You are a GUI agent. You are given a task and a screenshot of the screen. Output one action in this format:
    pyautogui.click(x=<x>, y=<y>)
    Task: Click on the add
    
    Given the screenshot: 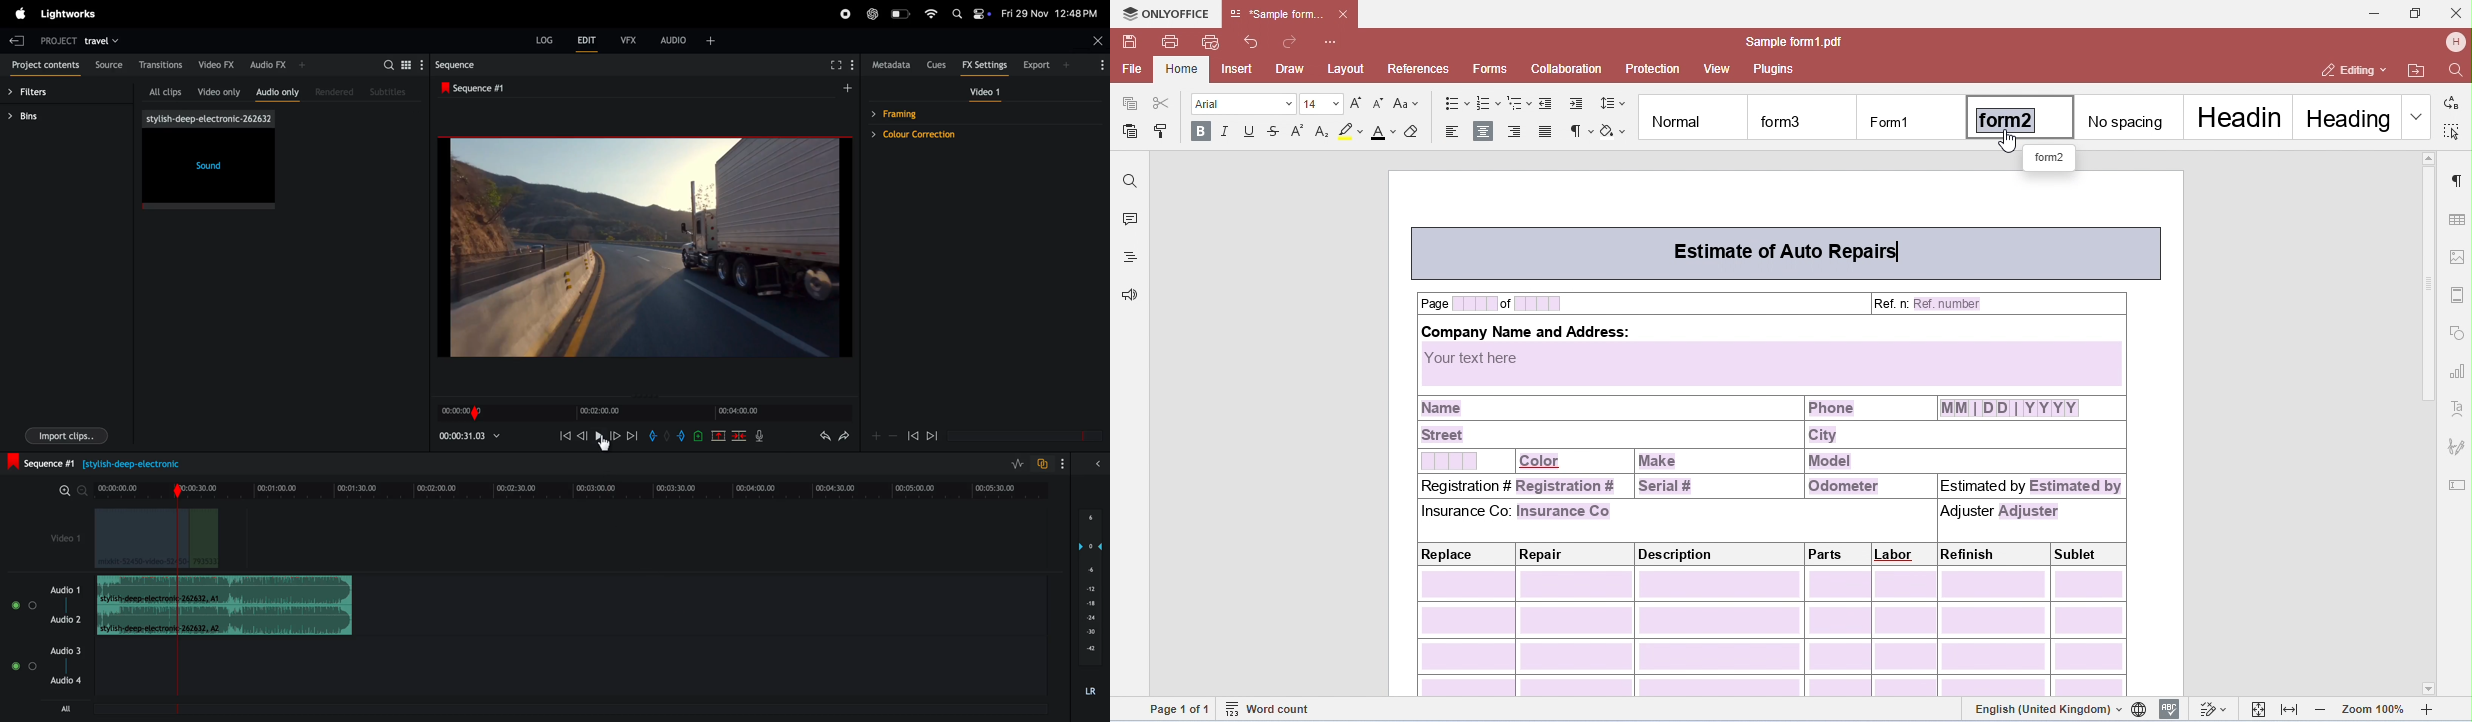 What is the action you would take?
    pyautogui.click(x=719, y=435)
    